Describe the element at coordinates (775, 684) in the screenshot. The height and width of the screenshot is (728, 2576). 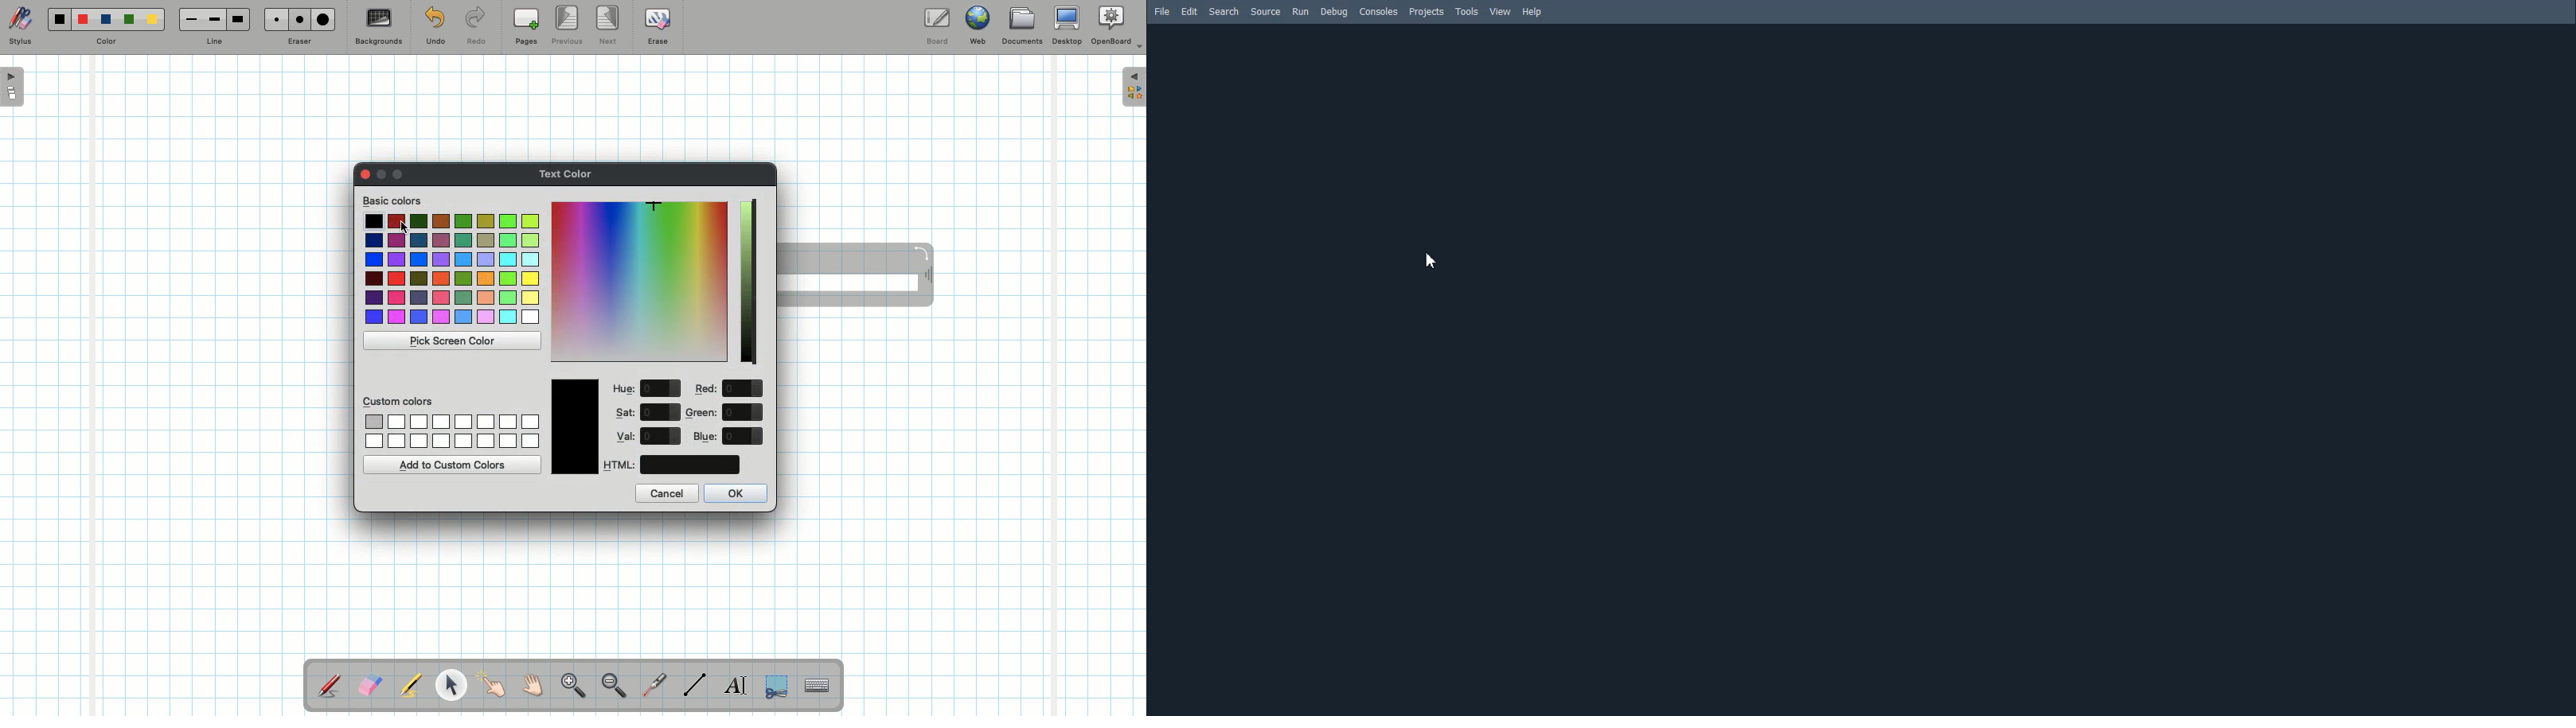
I see `Selection` at that location.